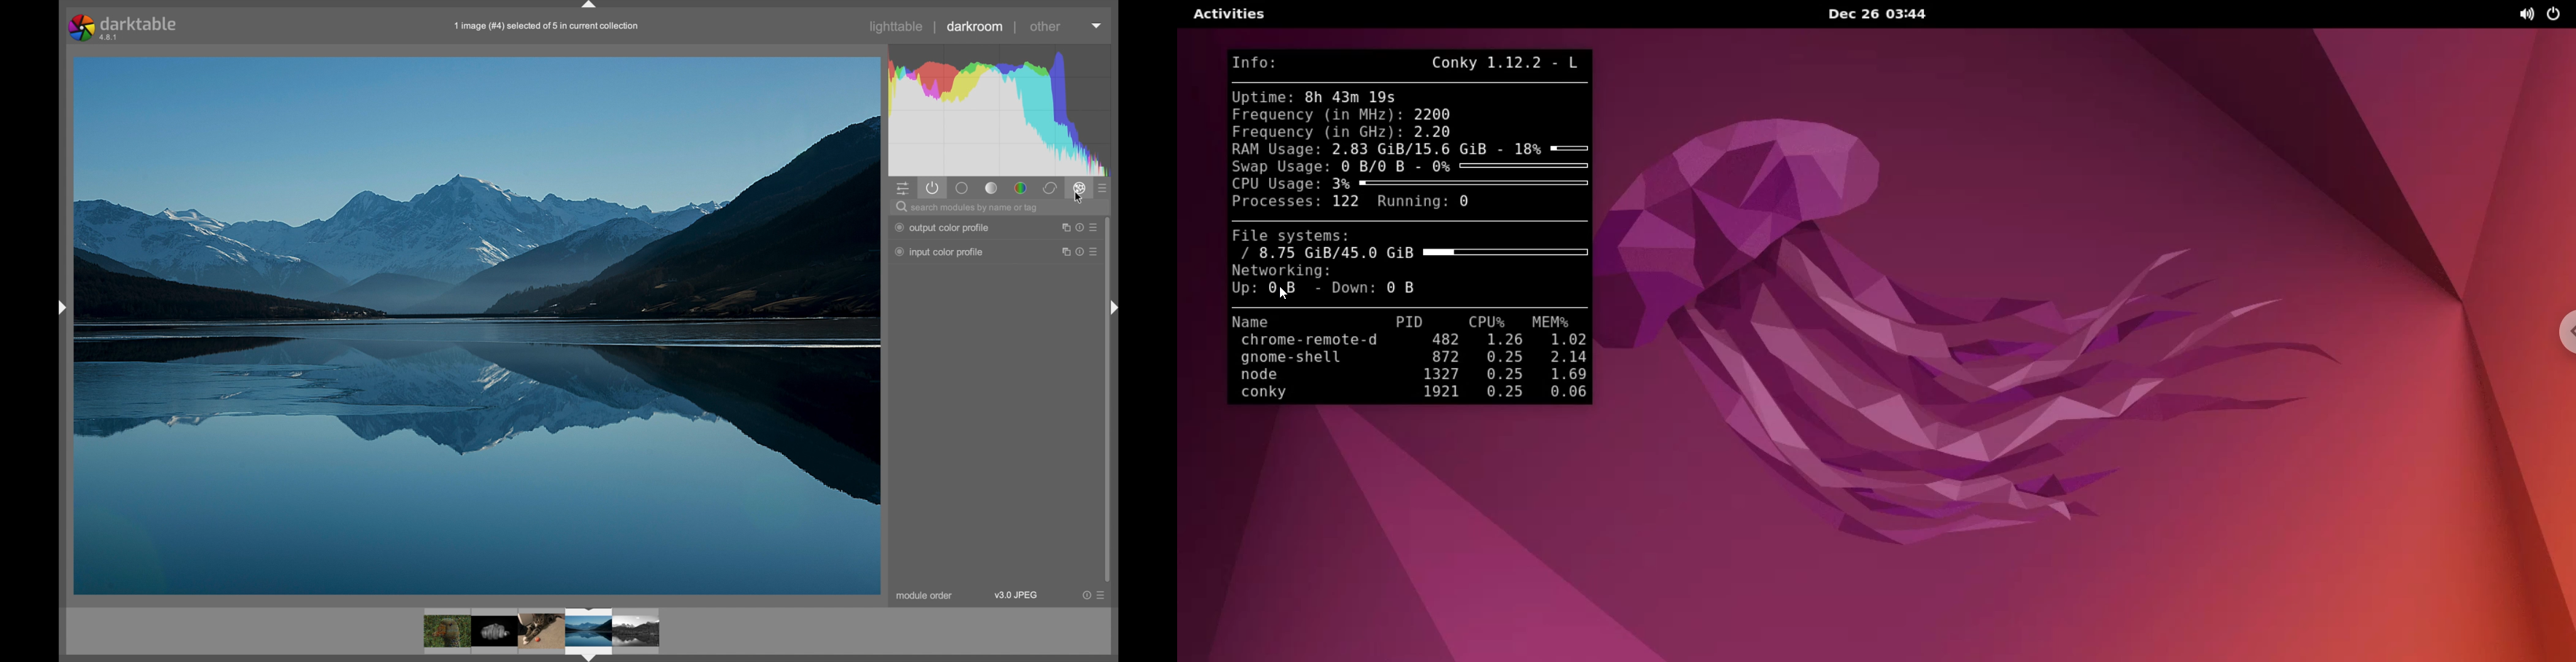  I want to click on more options, so click(1098, 26).